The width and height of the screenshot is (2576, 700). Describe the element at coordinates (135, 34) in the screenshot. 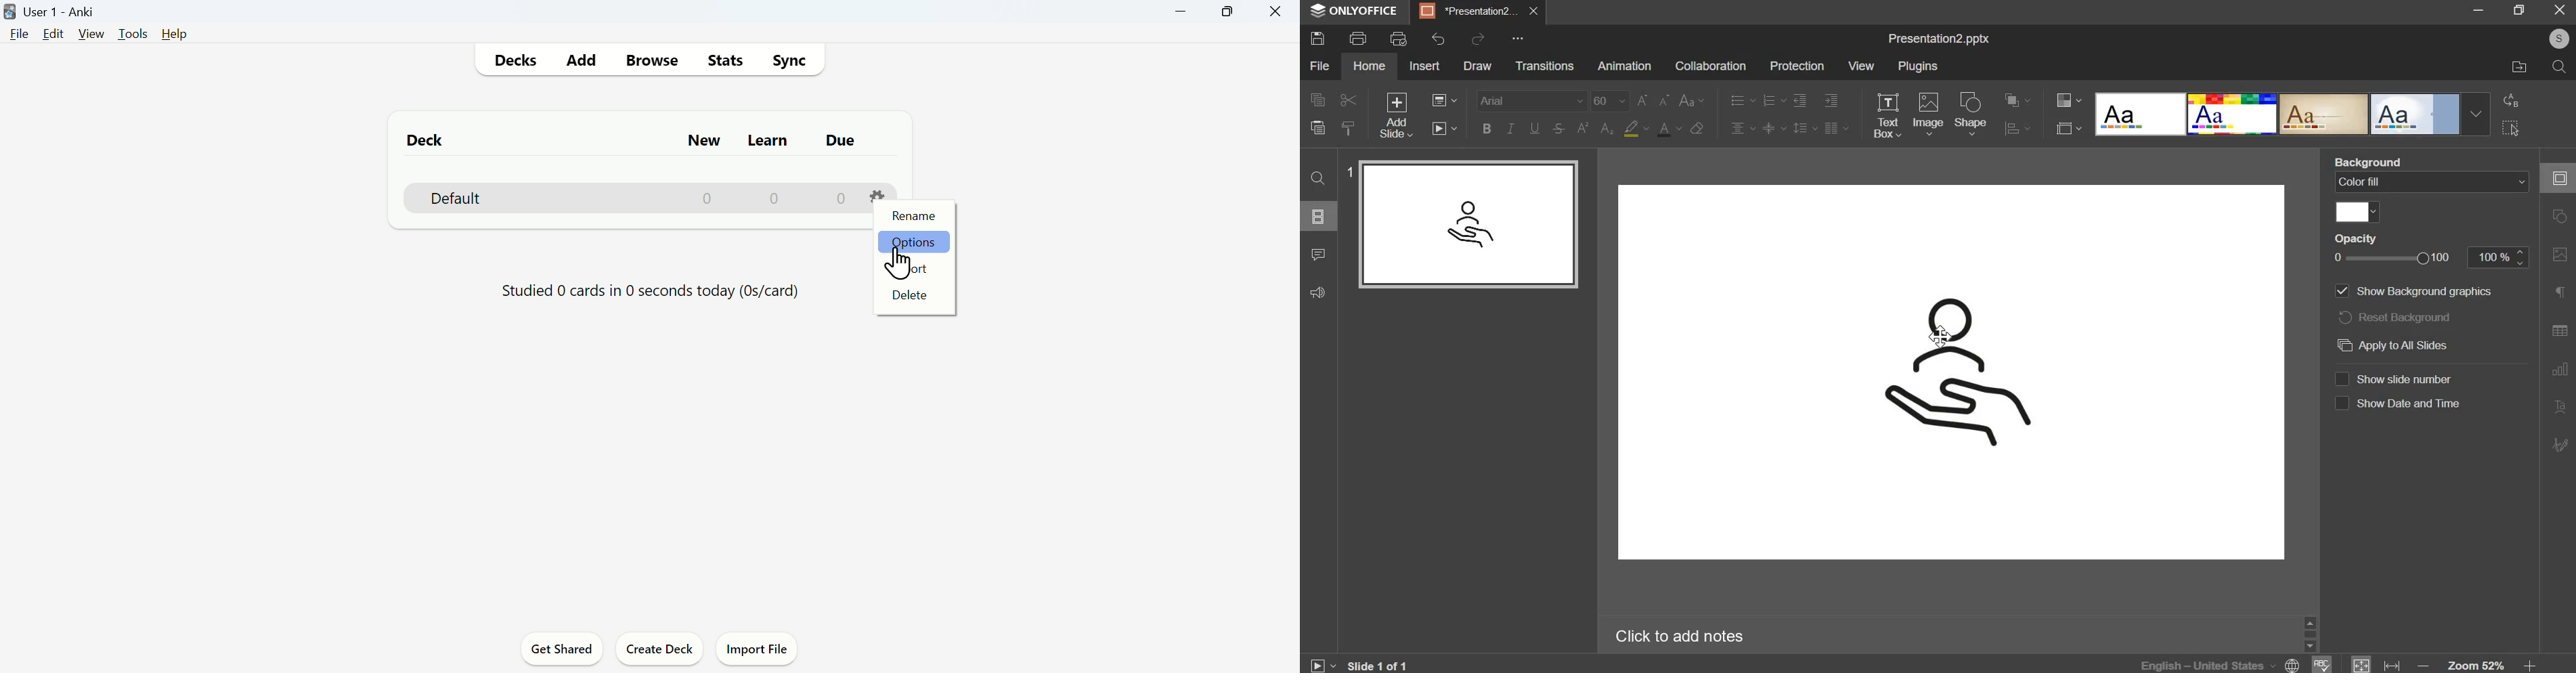

I see `Tools` at that location.